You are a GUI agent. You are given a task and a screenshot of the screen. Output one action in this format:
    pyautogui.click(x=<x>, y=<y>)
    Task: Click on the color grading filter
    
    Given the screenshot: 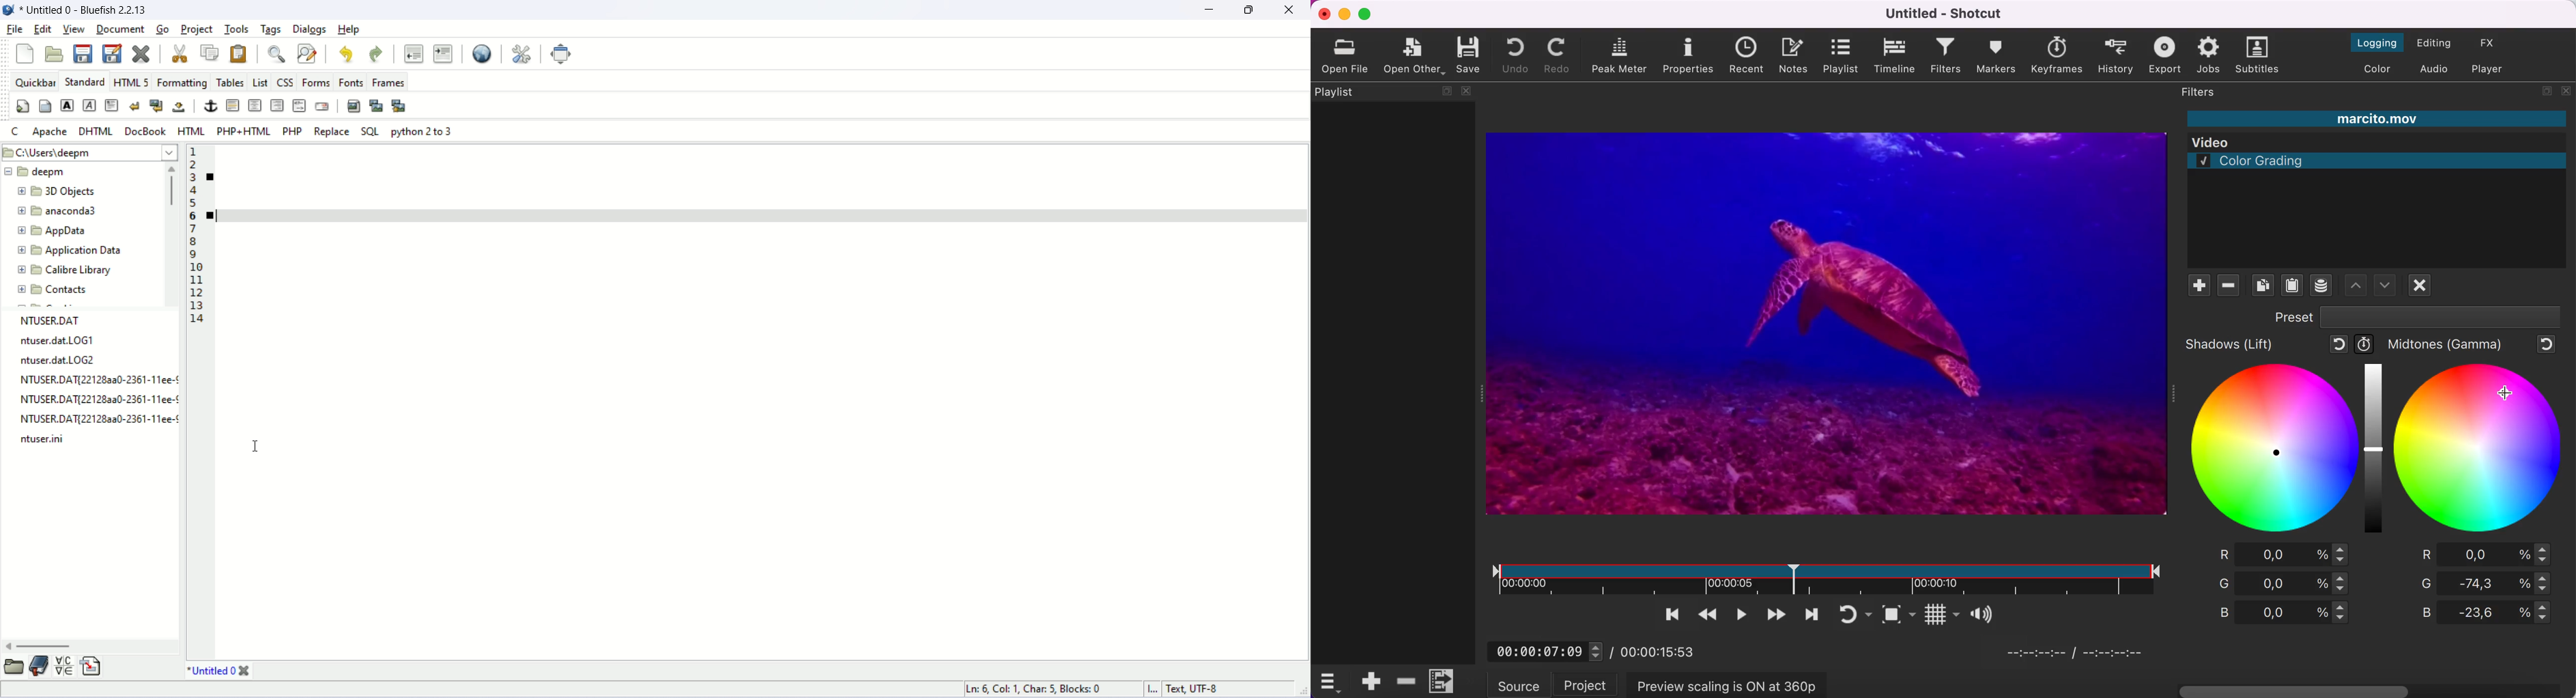 What is the action you would take?
    pyautogui.click(x=2381, y=209)
    